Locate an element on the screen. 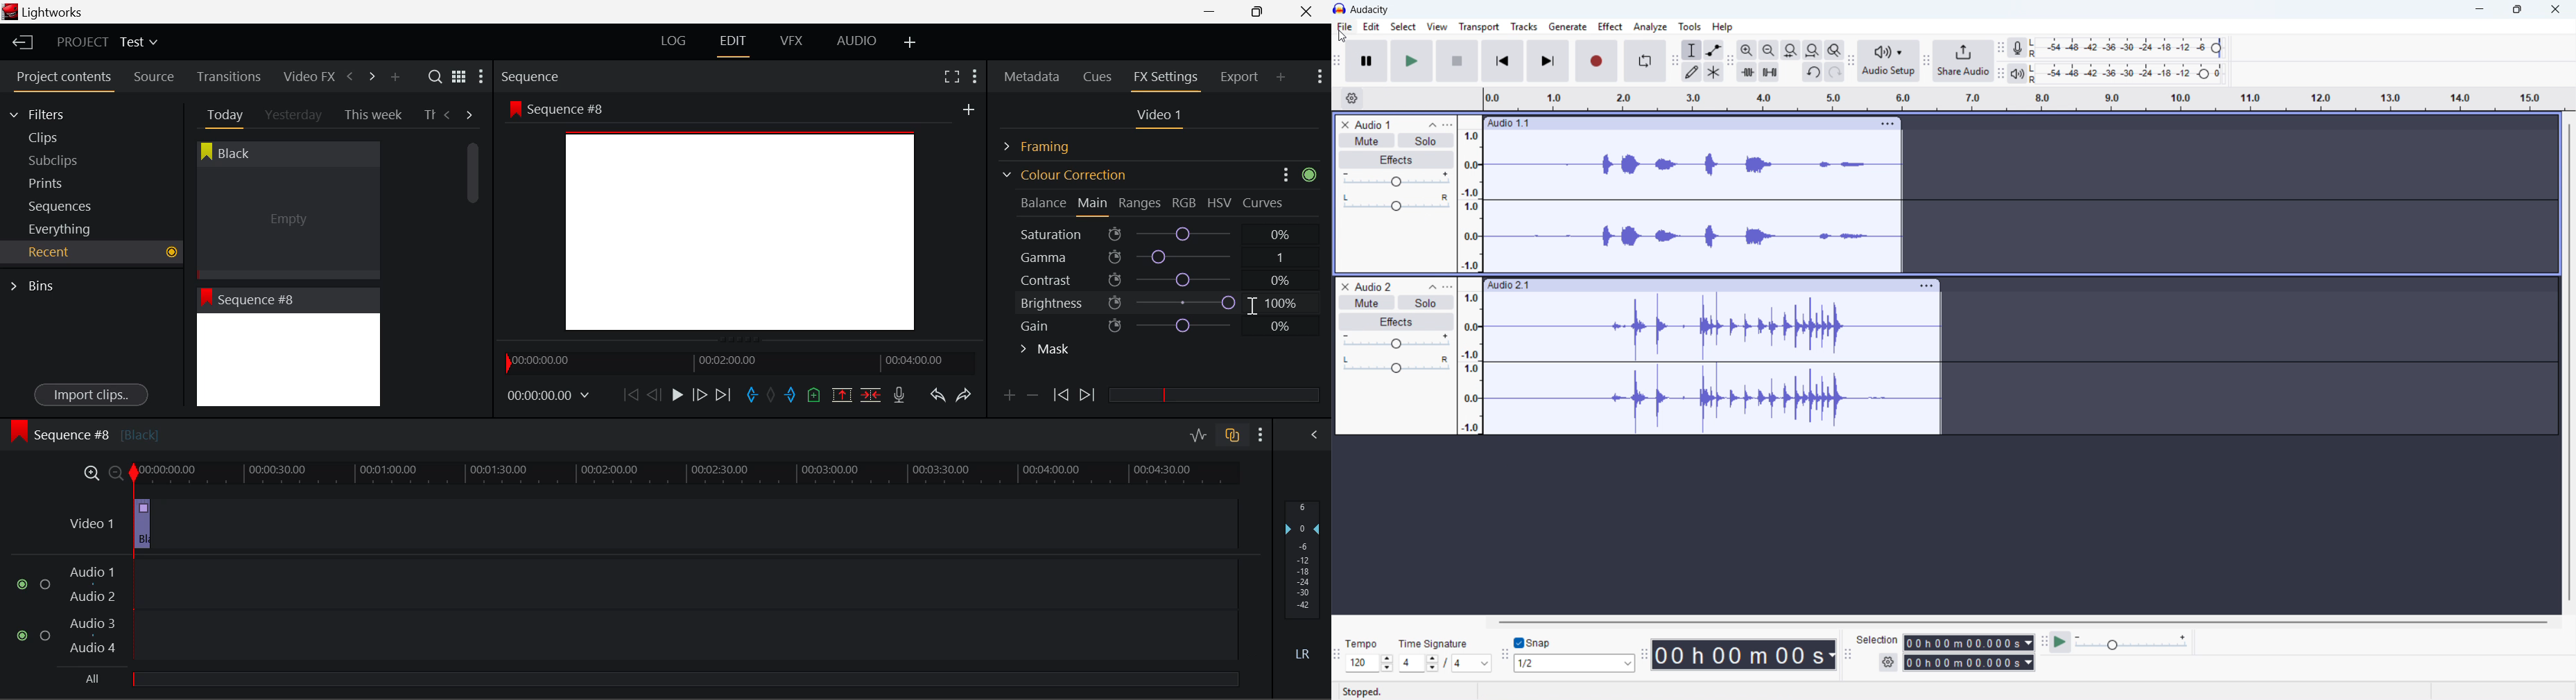  Audio Input Fields is located at coordinates (627, 611).